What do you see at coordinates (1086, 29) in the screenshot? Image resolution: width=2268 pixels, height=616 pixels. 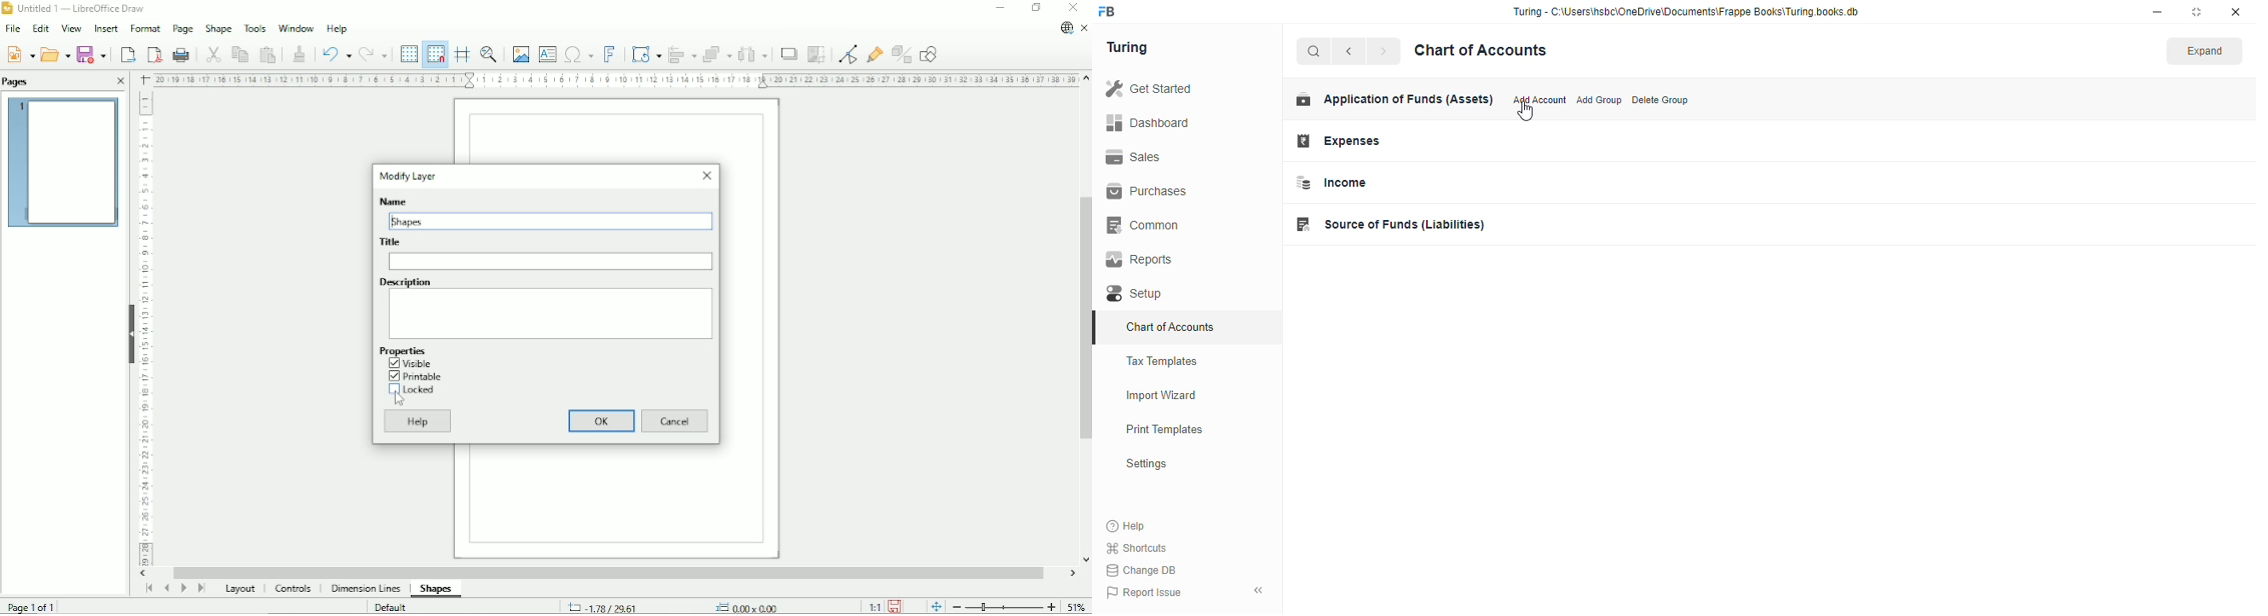 I see `Close document` at bounding box center [1086, 29].